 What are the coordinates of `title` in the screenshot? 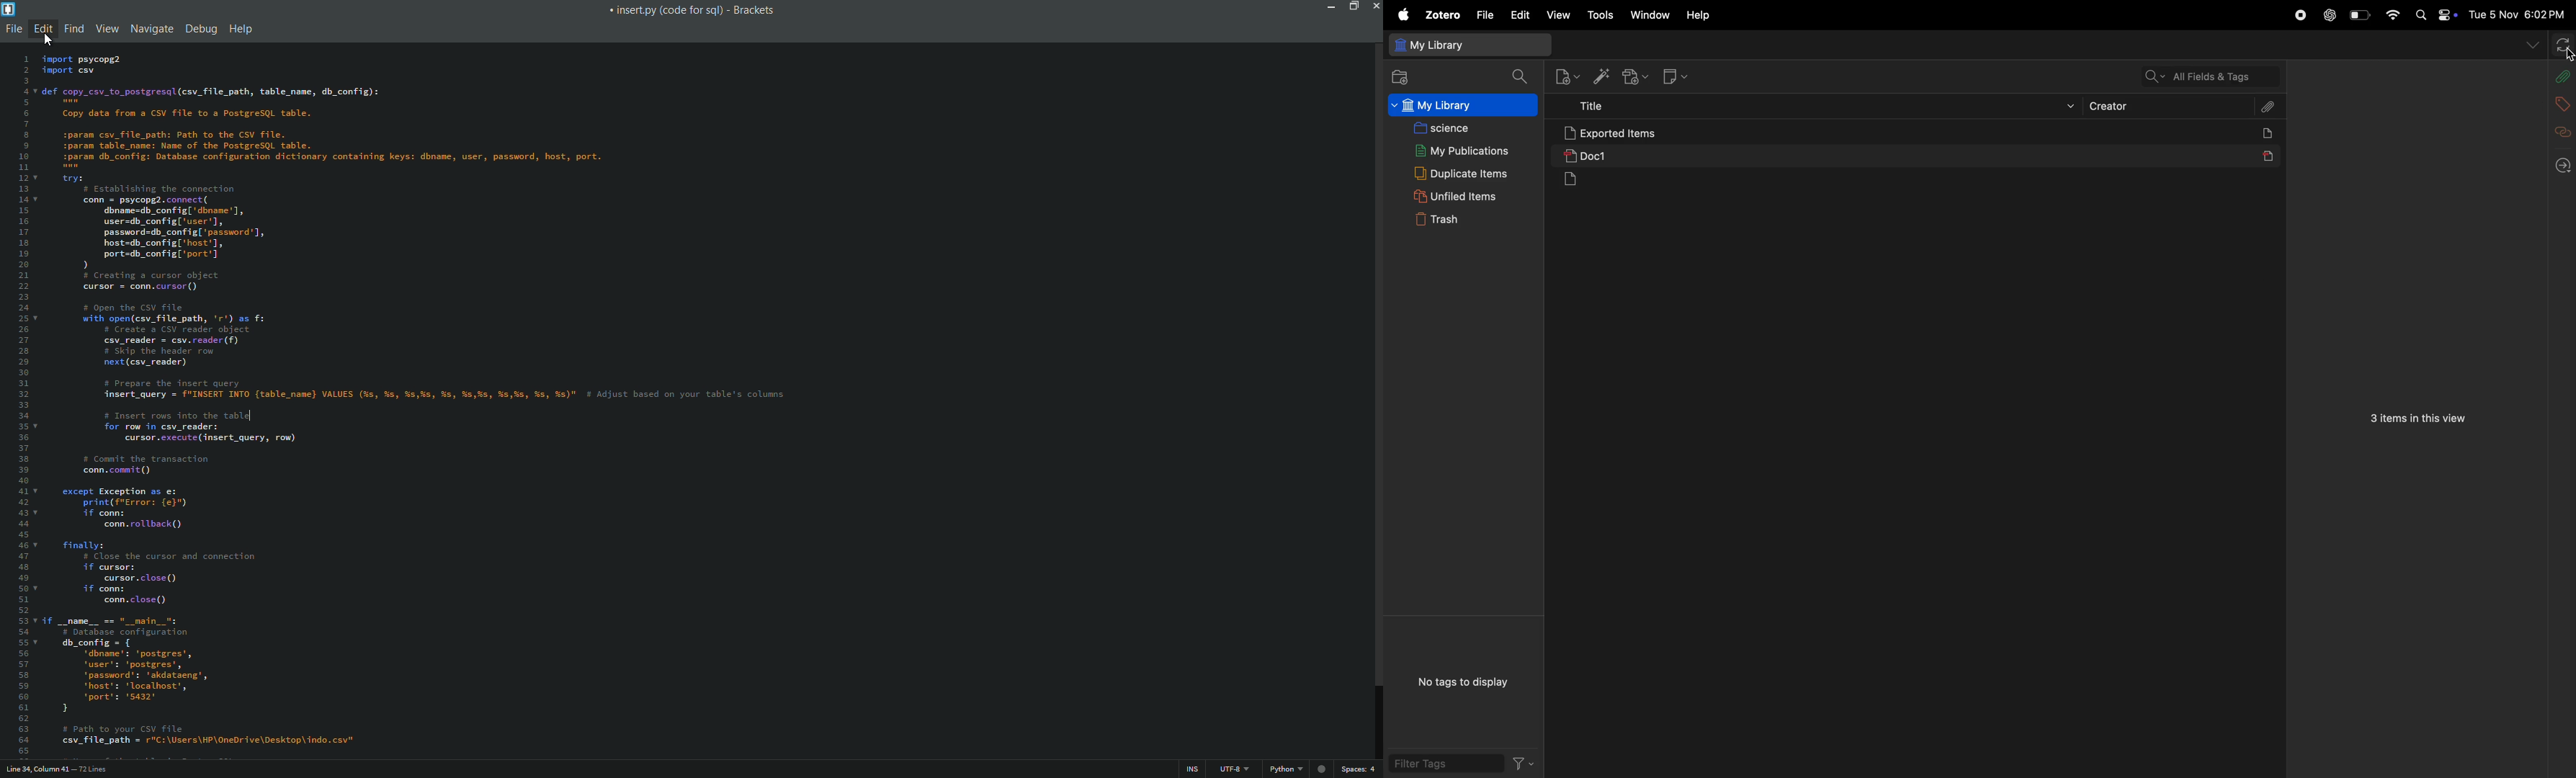 It's located at (1808, 106).